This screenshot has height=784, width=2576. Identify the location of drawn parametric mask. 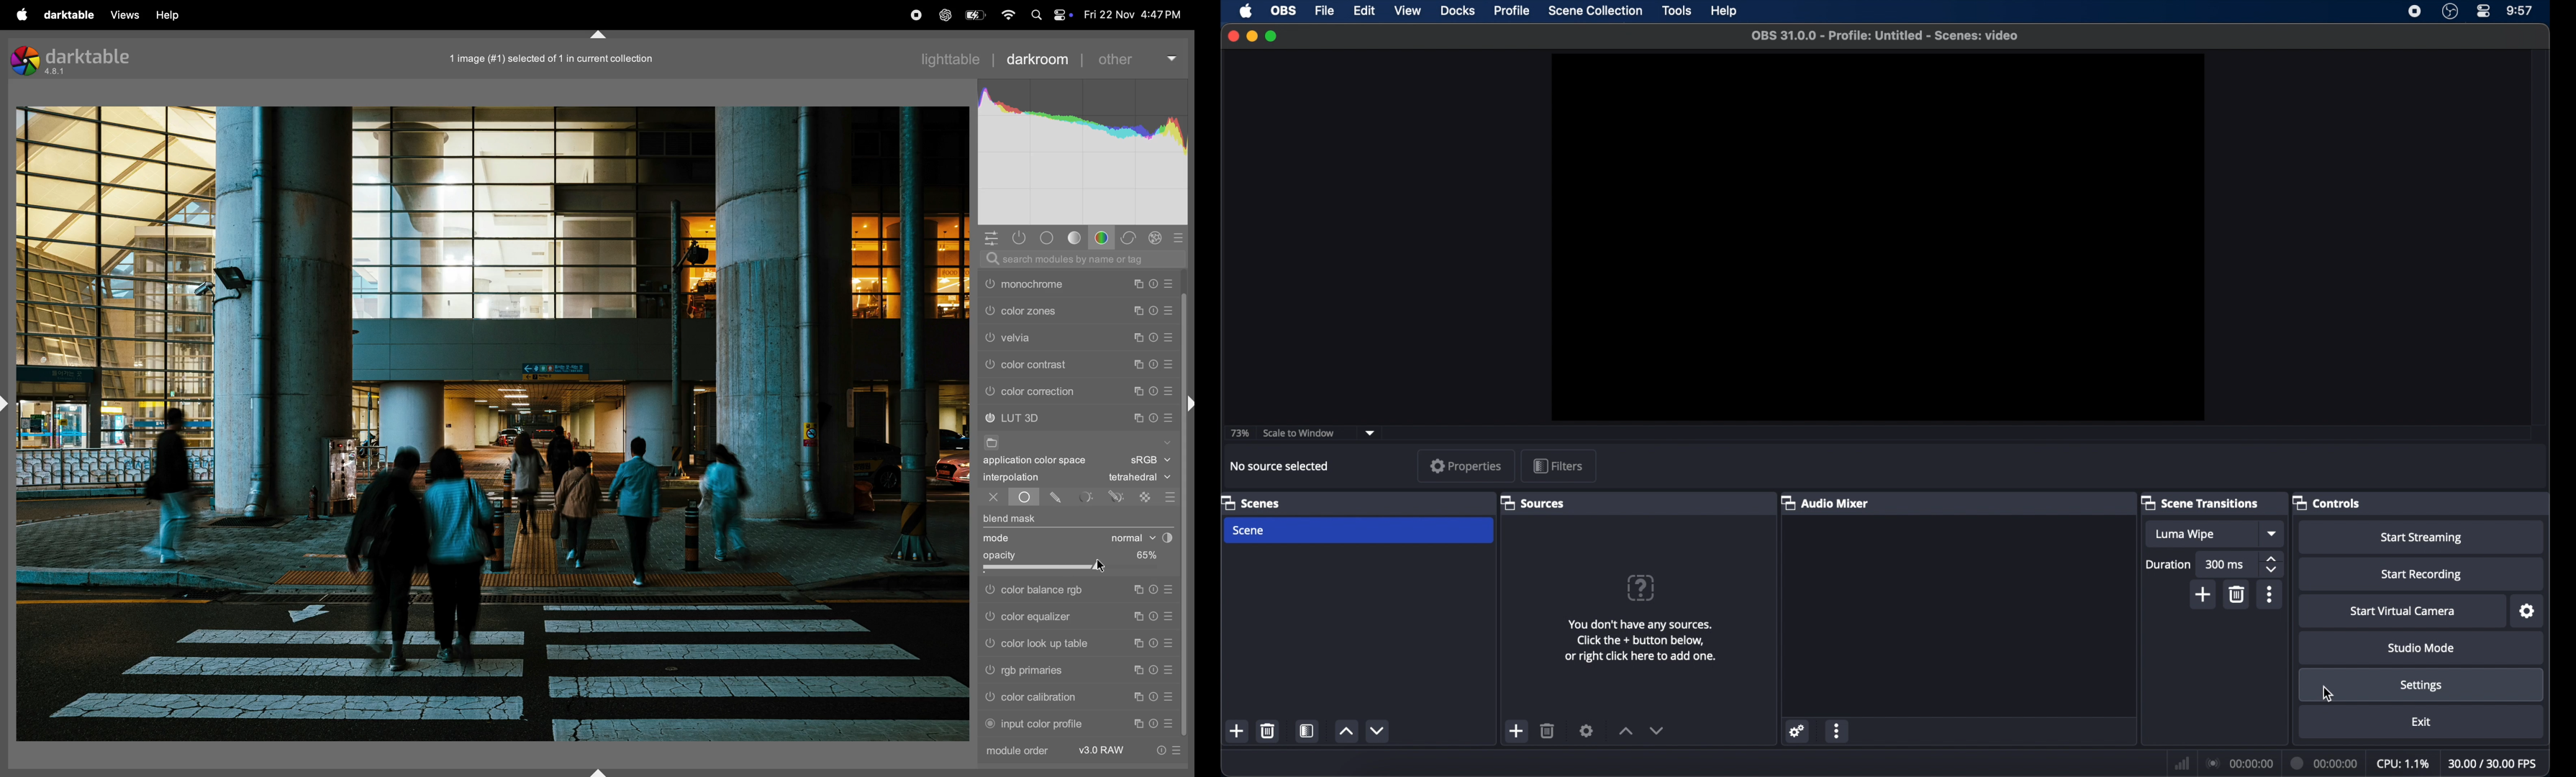
(1118, 497).